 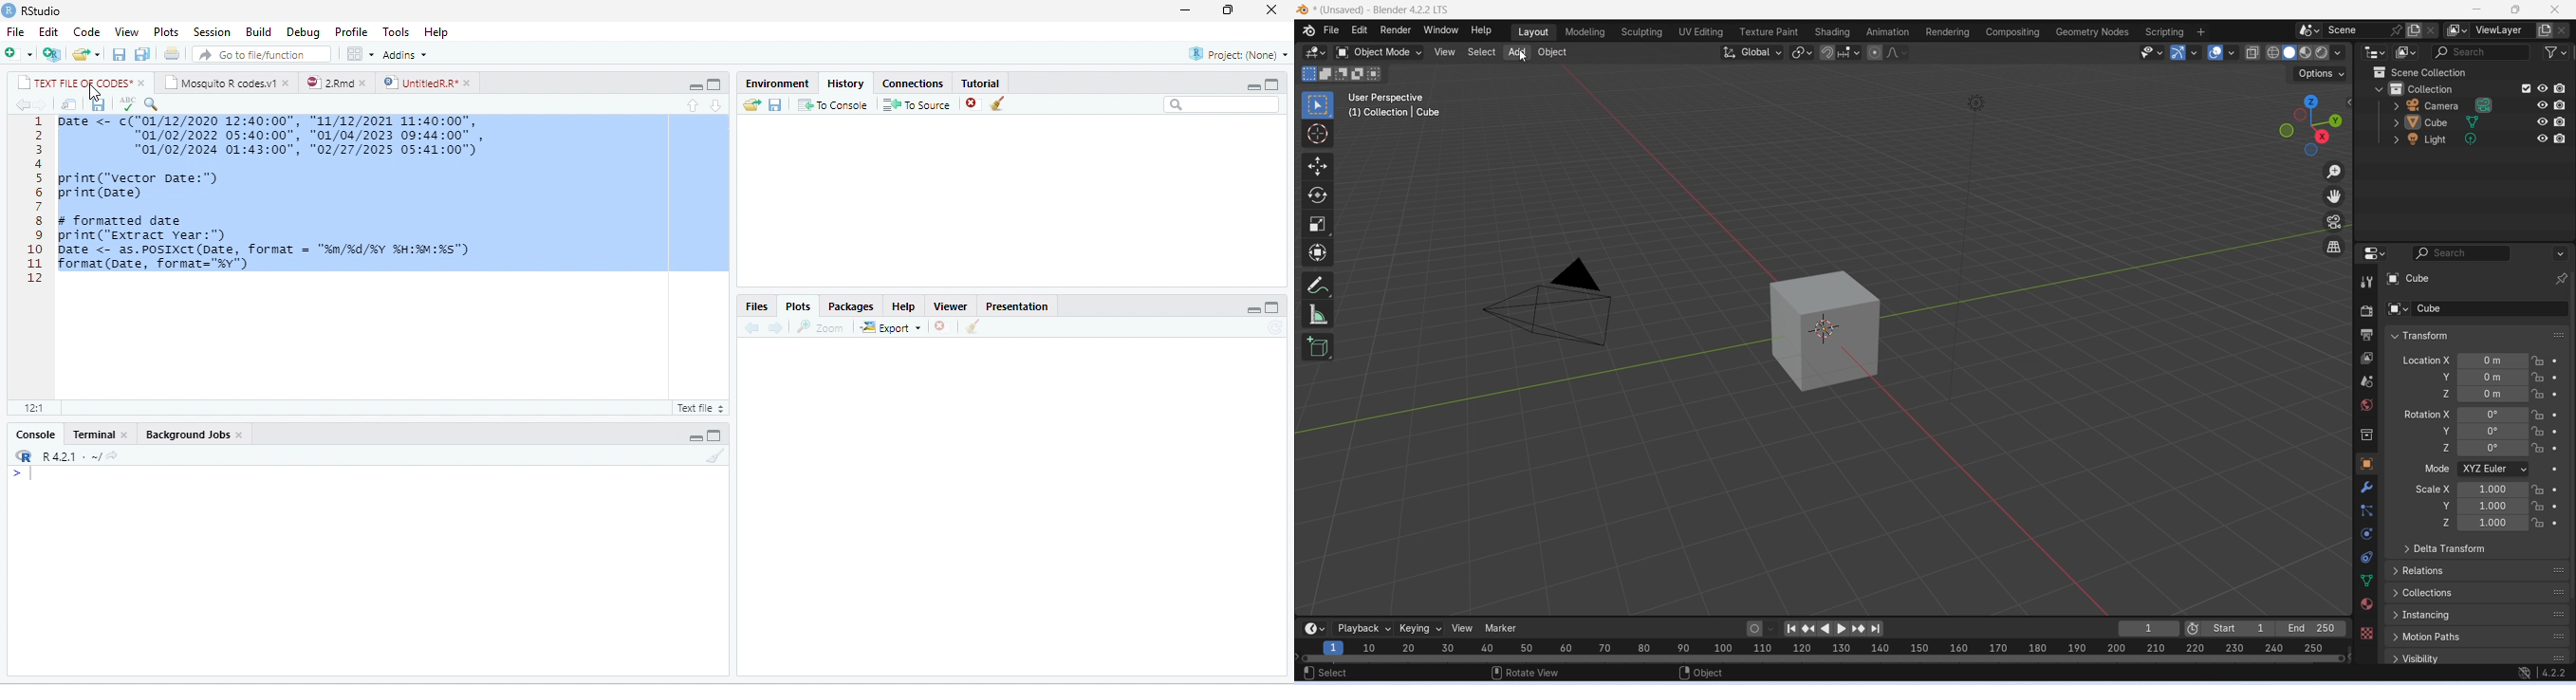 What do you see at coordinates (2442, 377) in the screenshot?
I see `y` at bounding box center [2442, 377].